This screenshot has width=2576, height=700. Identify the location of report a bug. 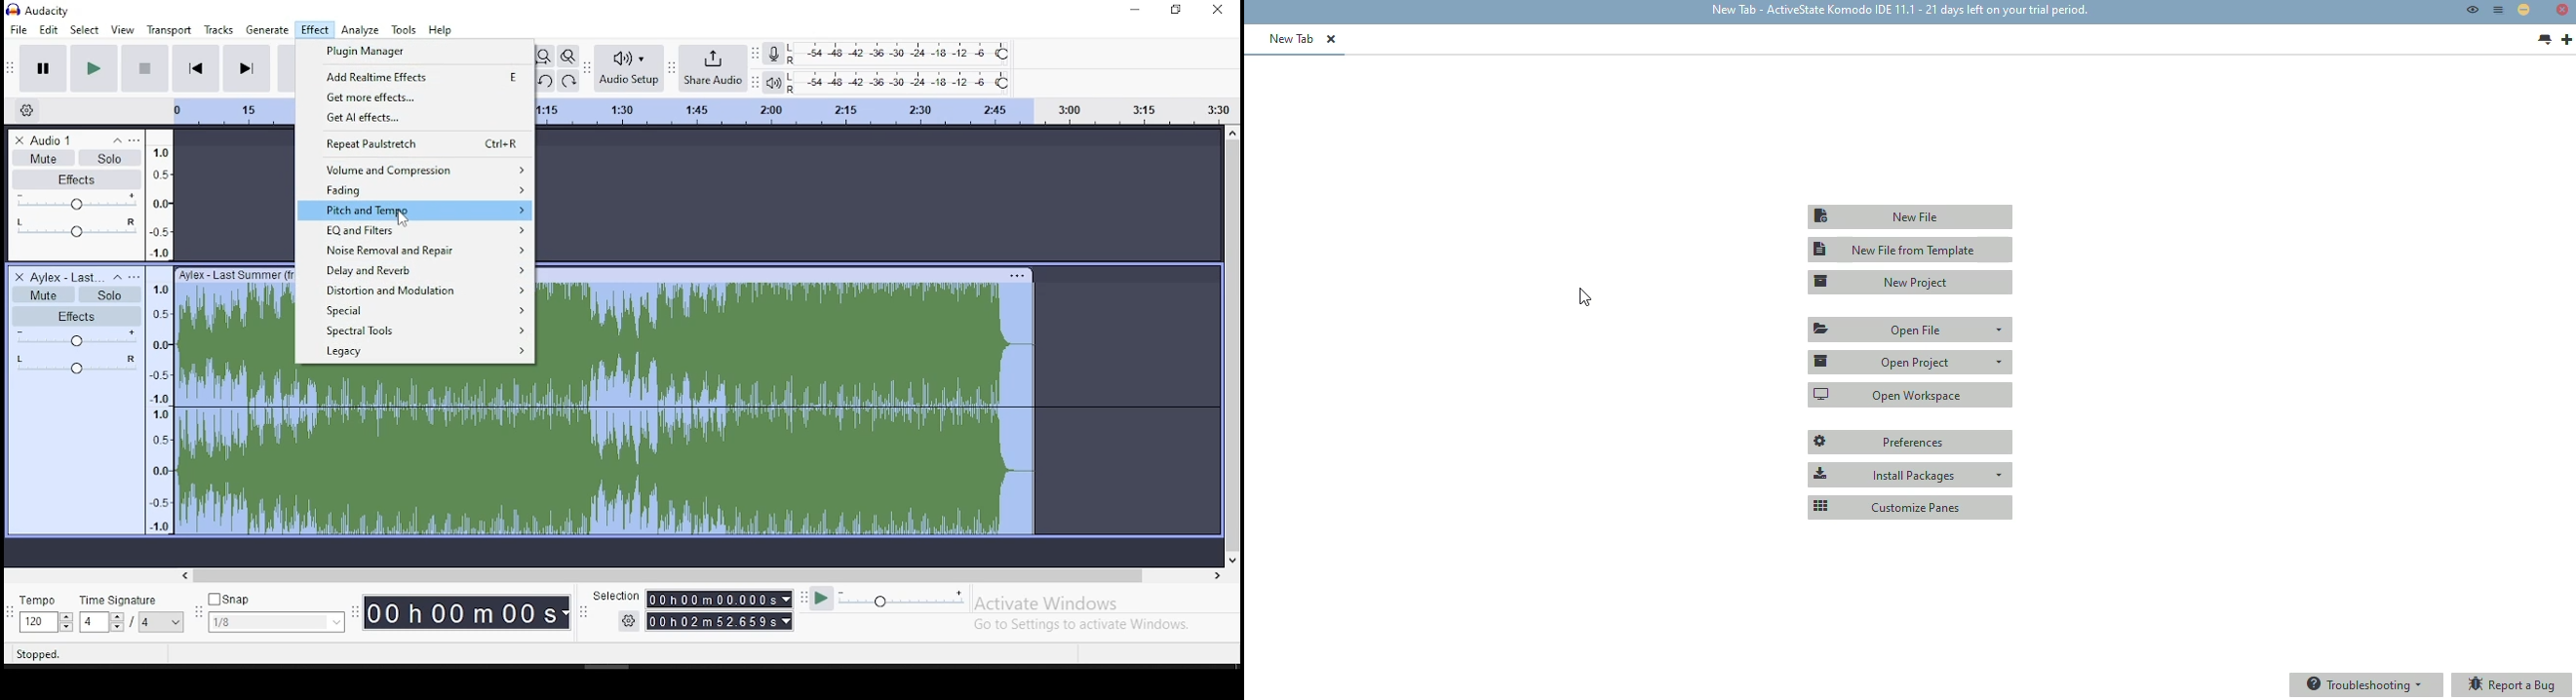
(2513, 685).